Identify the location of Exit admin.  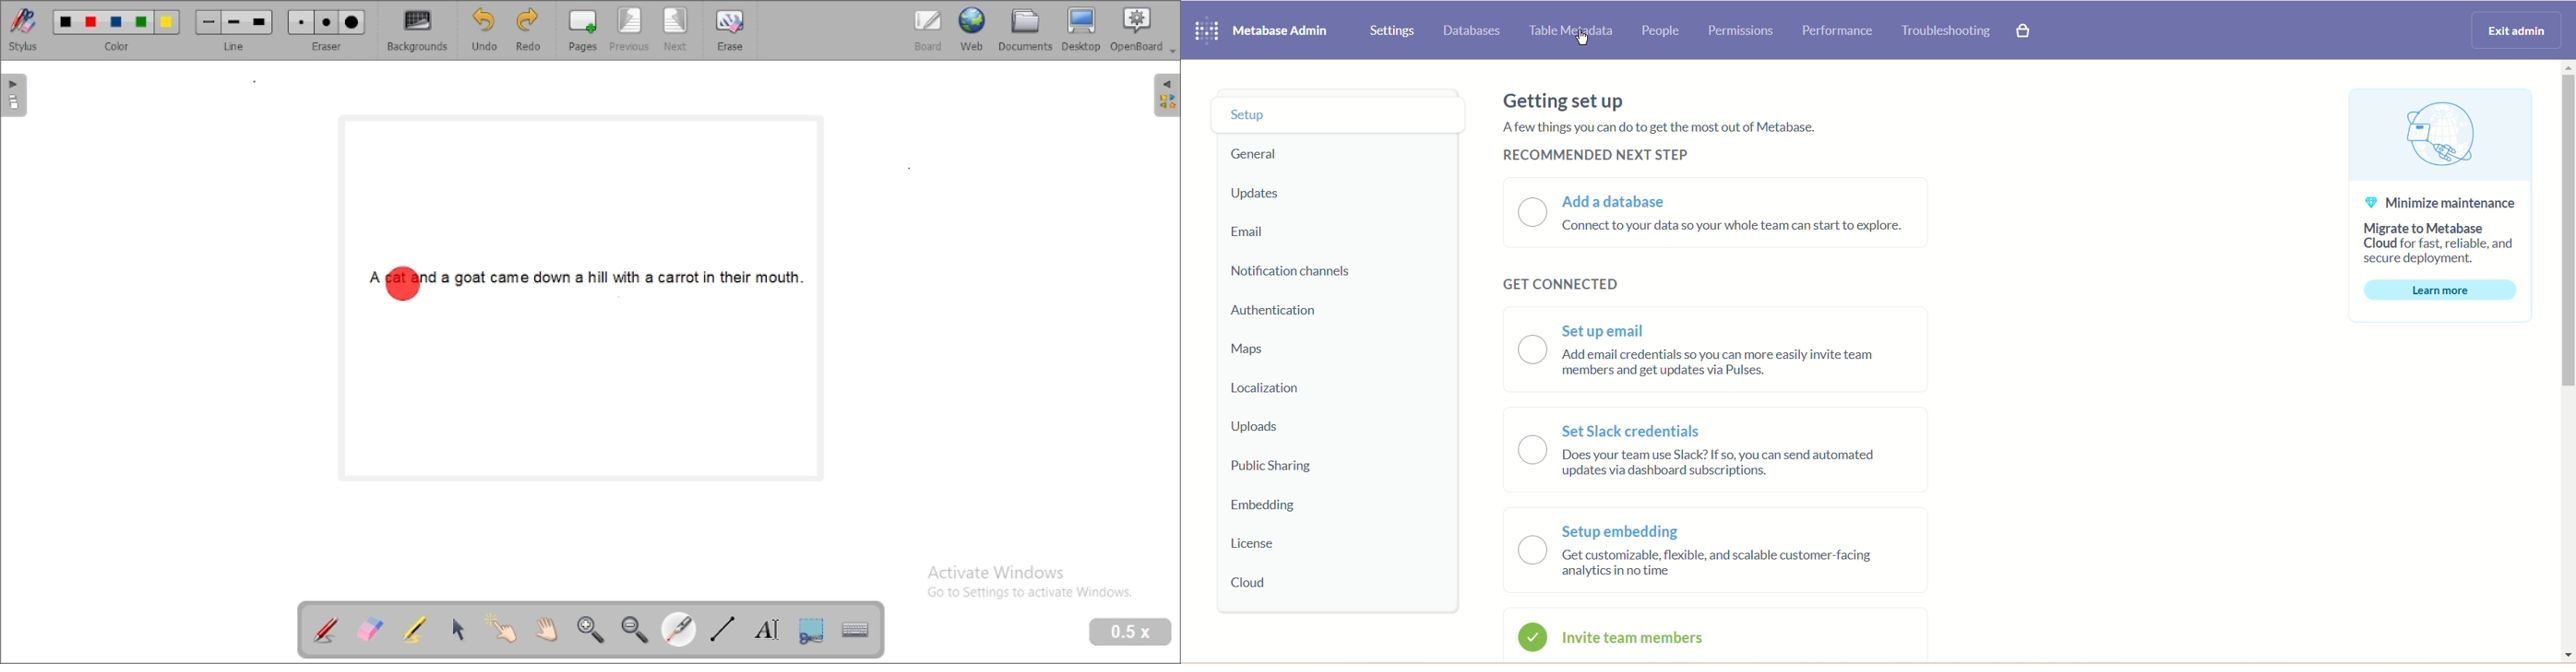
(2510, 31).